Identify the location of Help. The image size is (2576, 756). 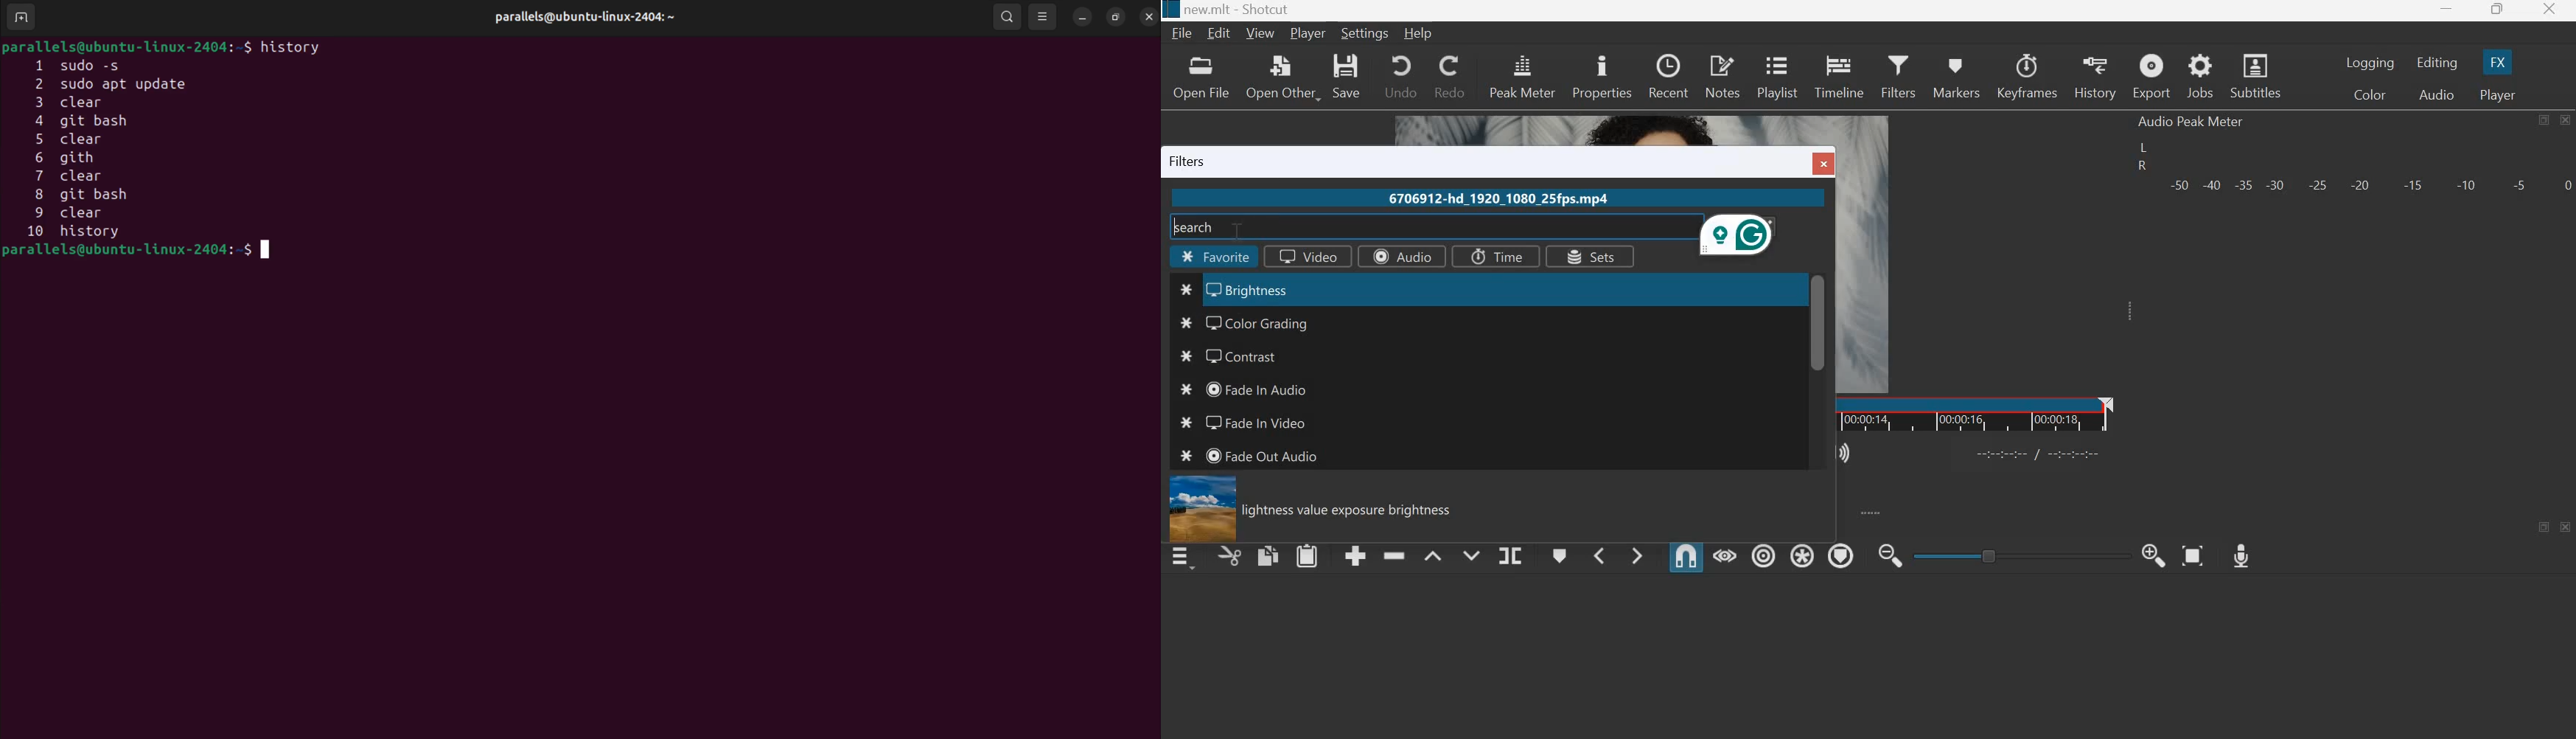
(1423, 32).